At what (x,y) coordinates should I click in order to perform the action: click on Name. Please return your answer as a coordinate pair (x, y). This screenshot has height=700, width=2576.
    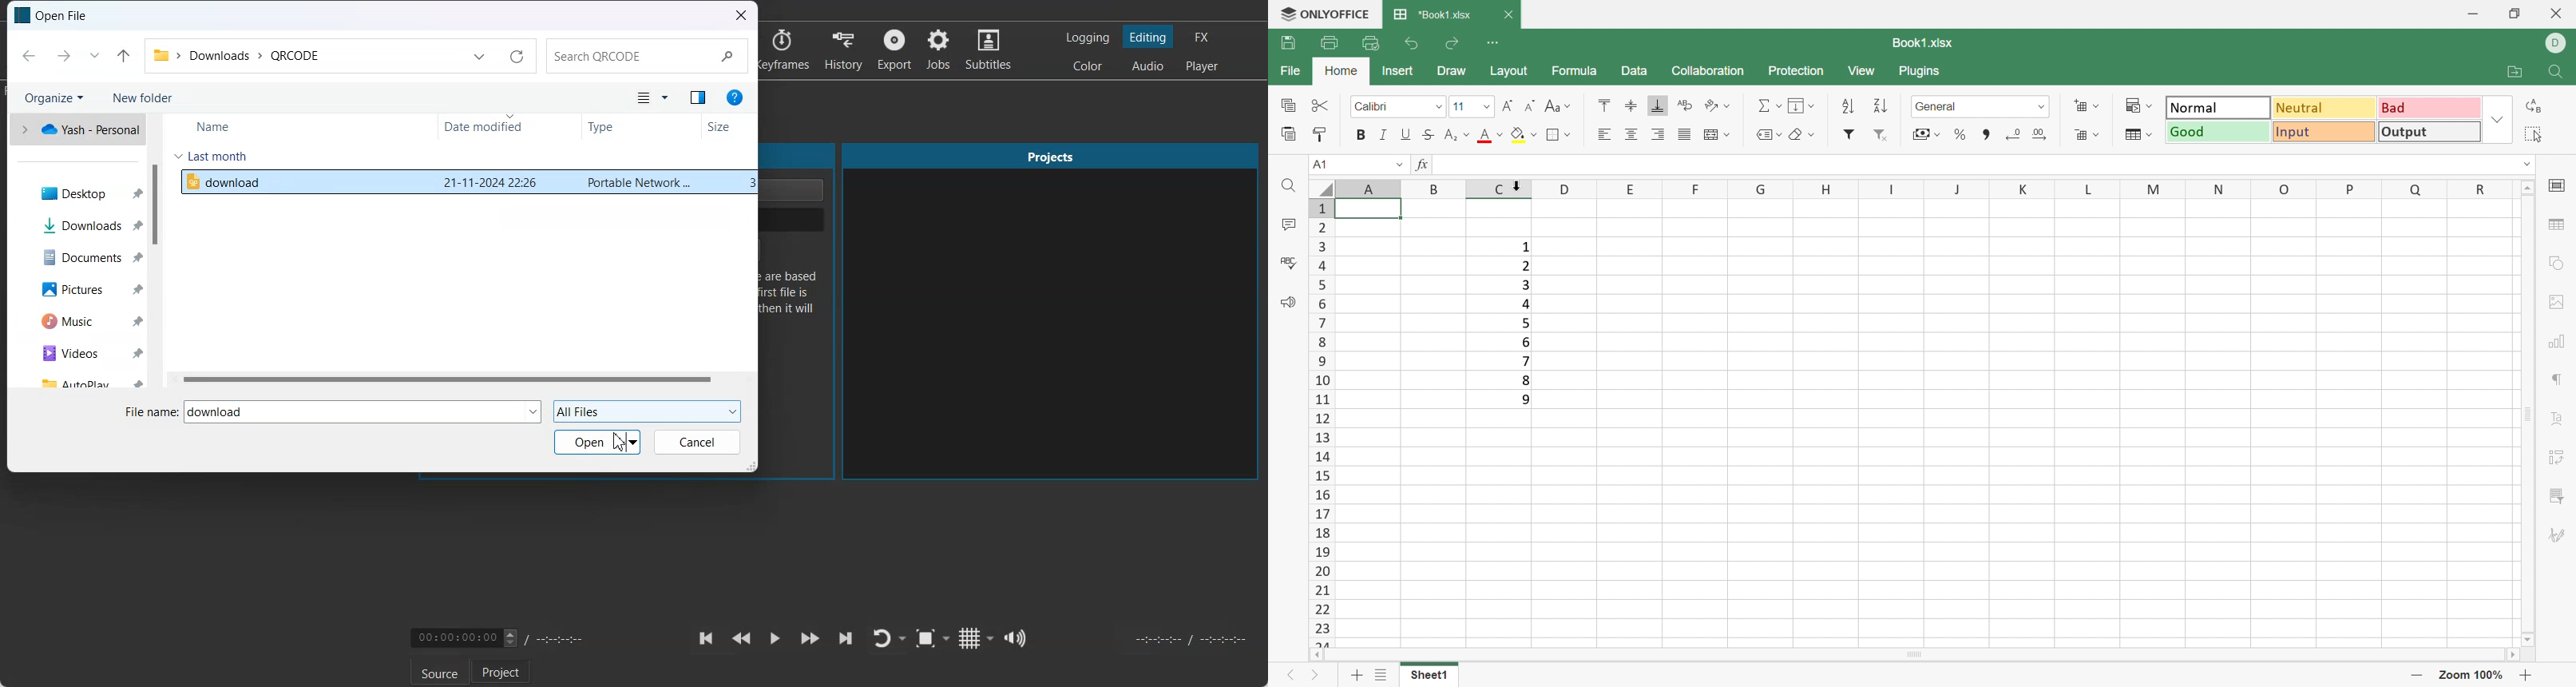
    Looking at the image, I should click on (216, 126).